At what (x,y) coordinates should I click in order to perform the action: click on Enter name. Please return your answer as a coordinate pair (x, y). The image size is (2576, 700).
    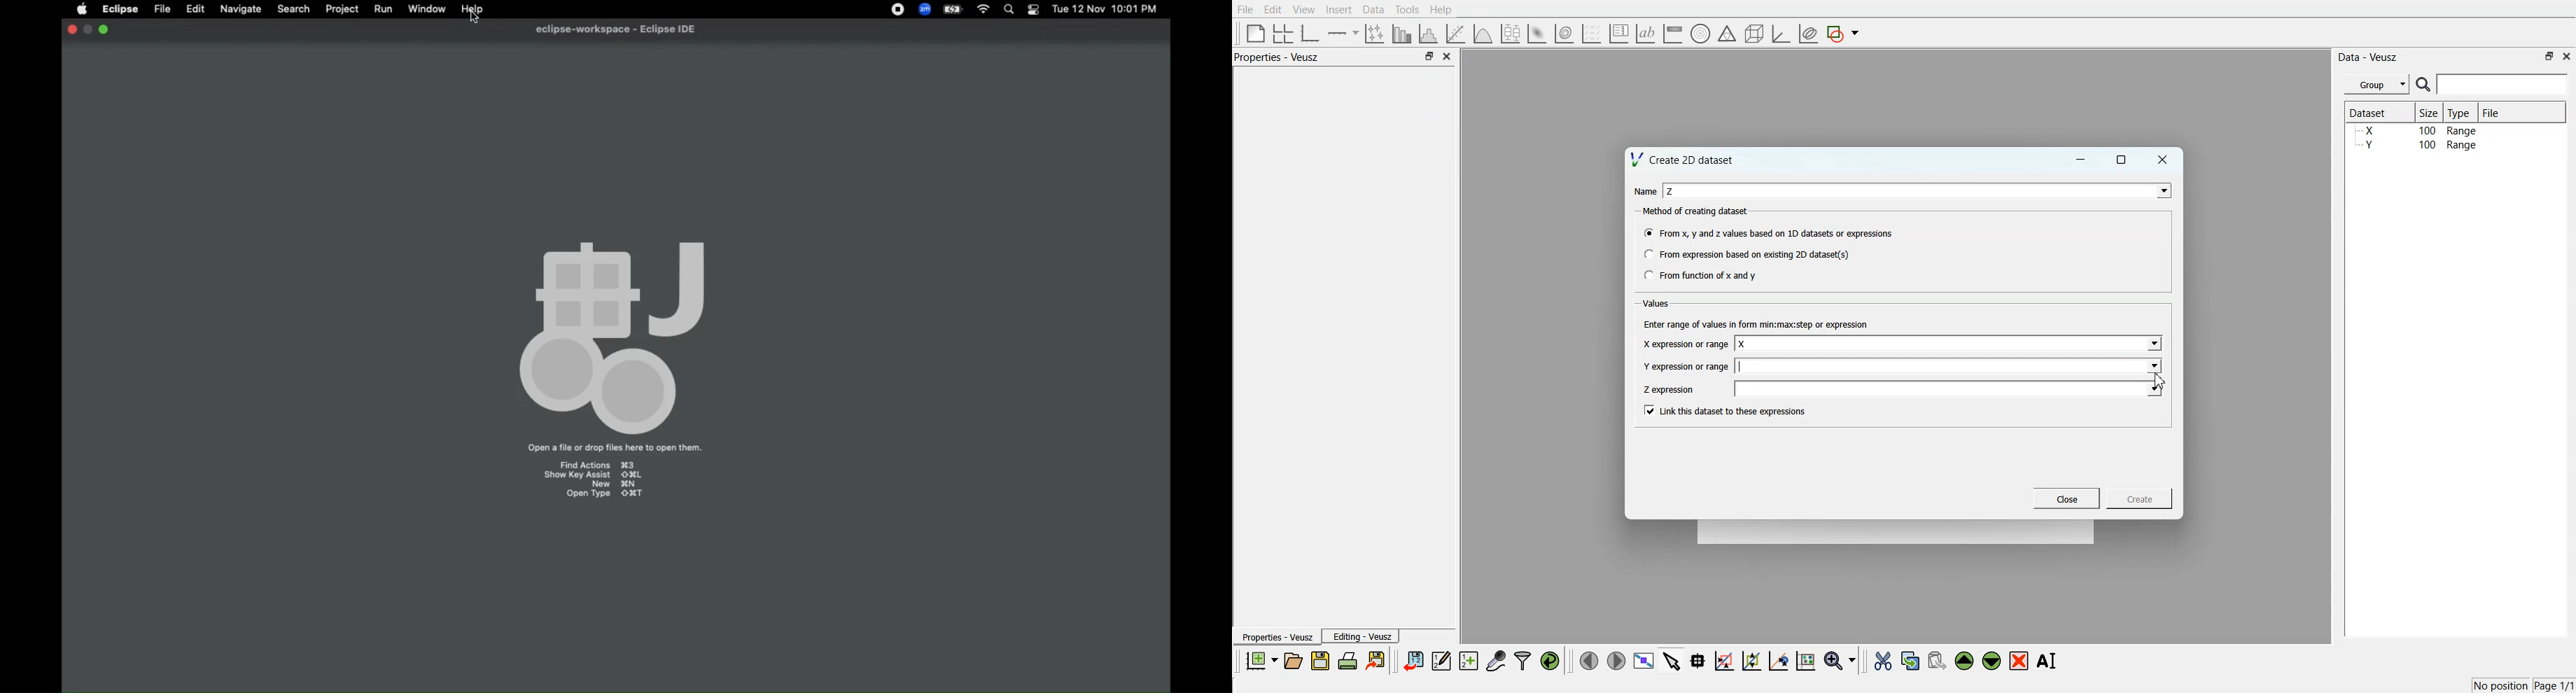
    Looking at the image, I should click on (1949, 344).